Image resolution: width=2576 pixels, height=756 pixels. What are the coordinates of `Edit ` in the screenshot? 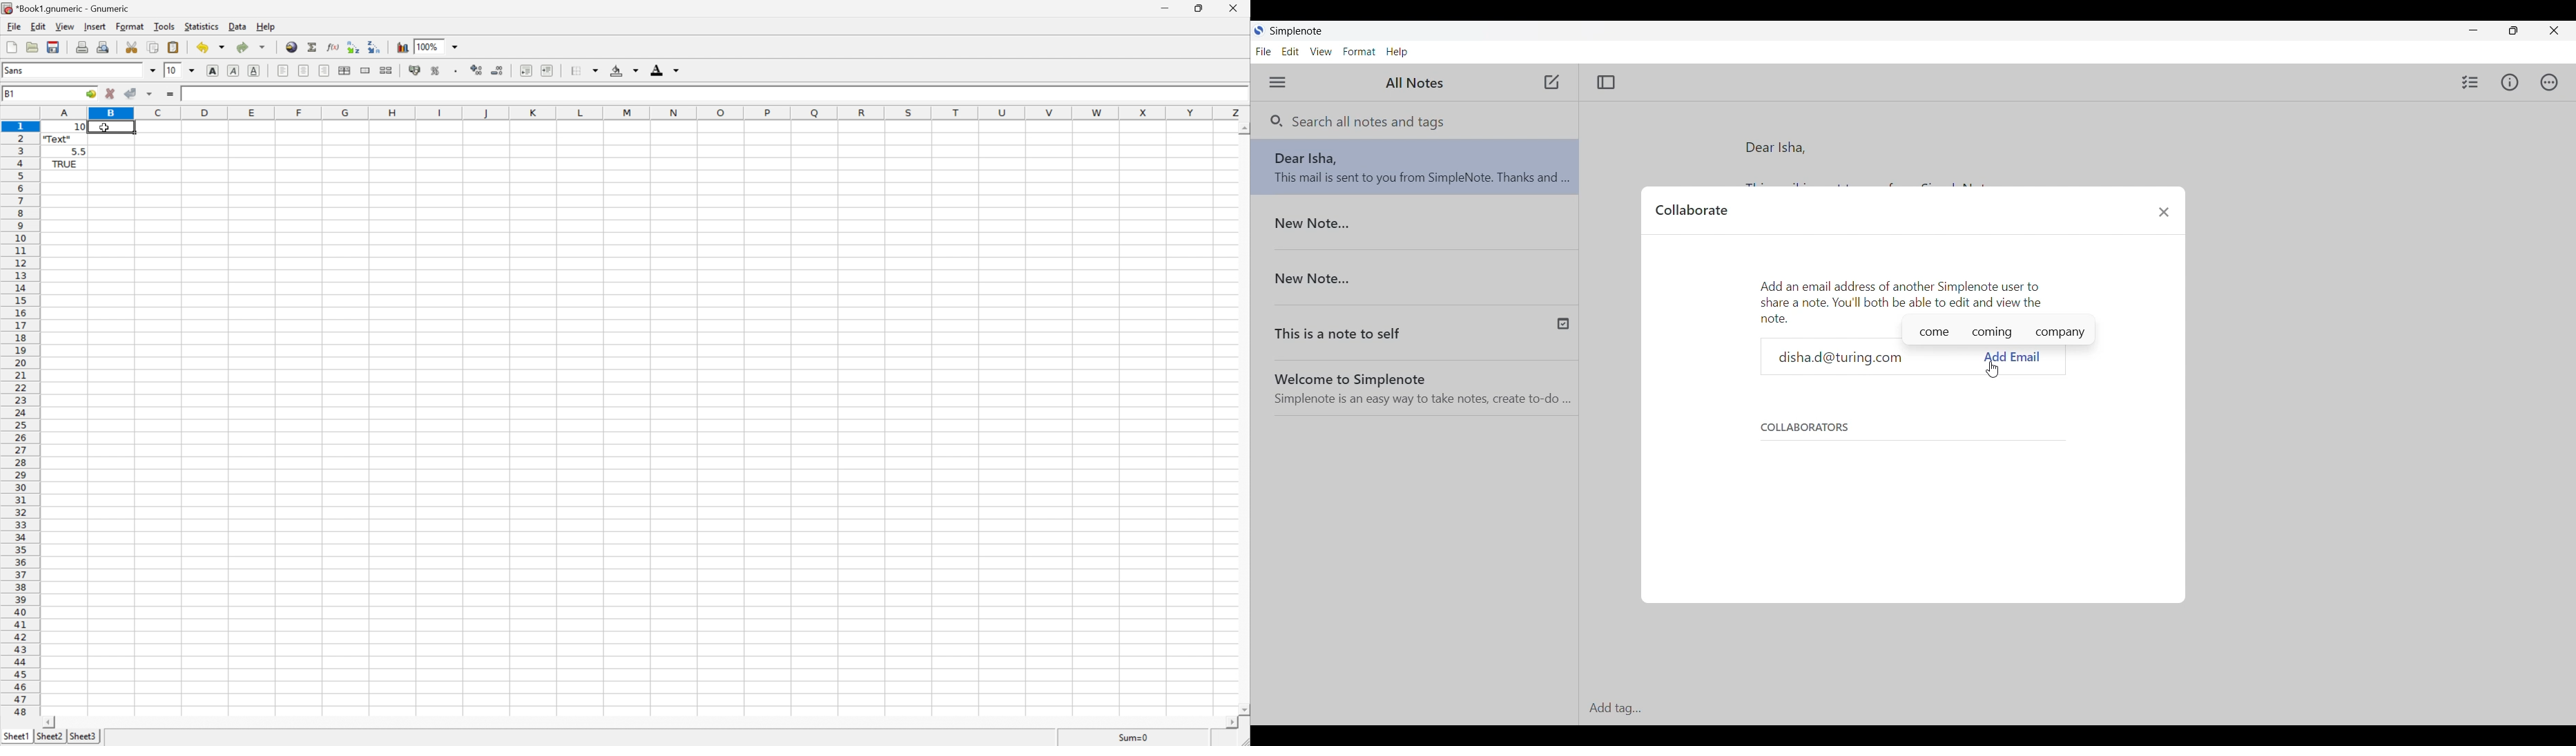 It's located at (1290, 51).